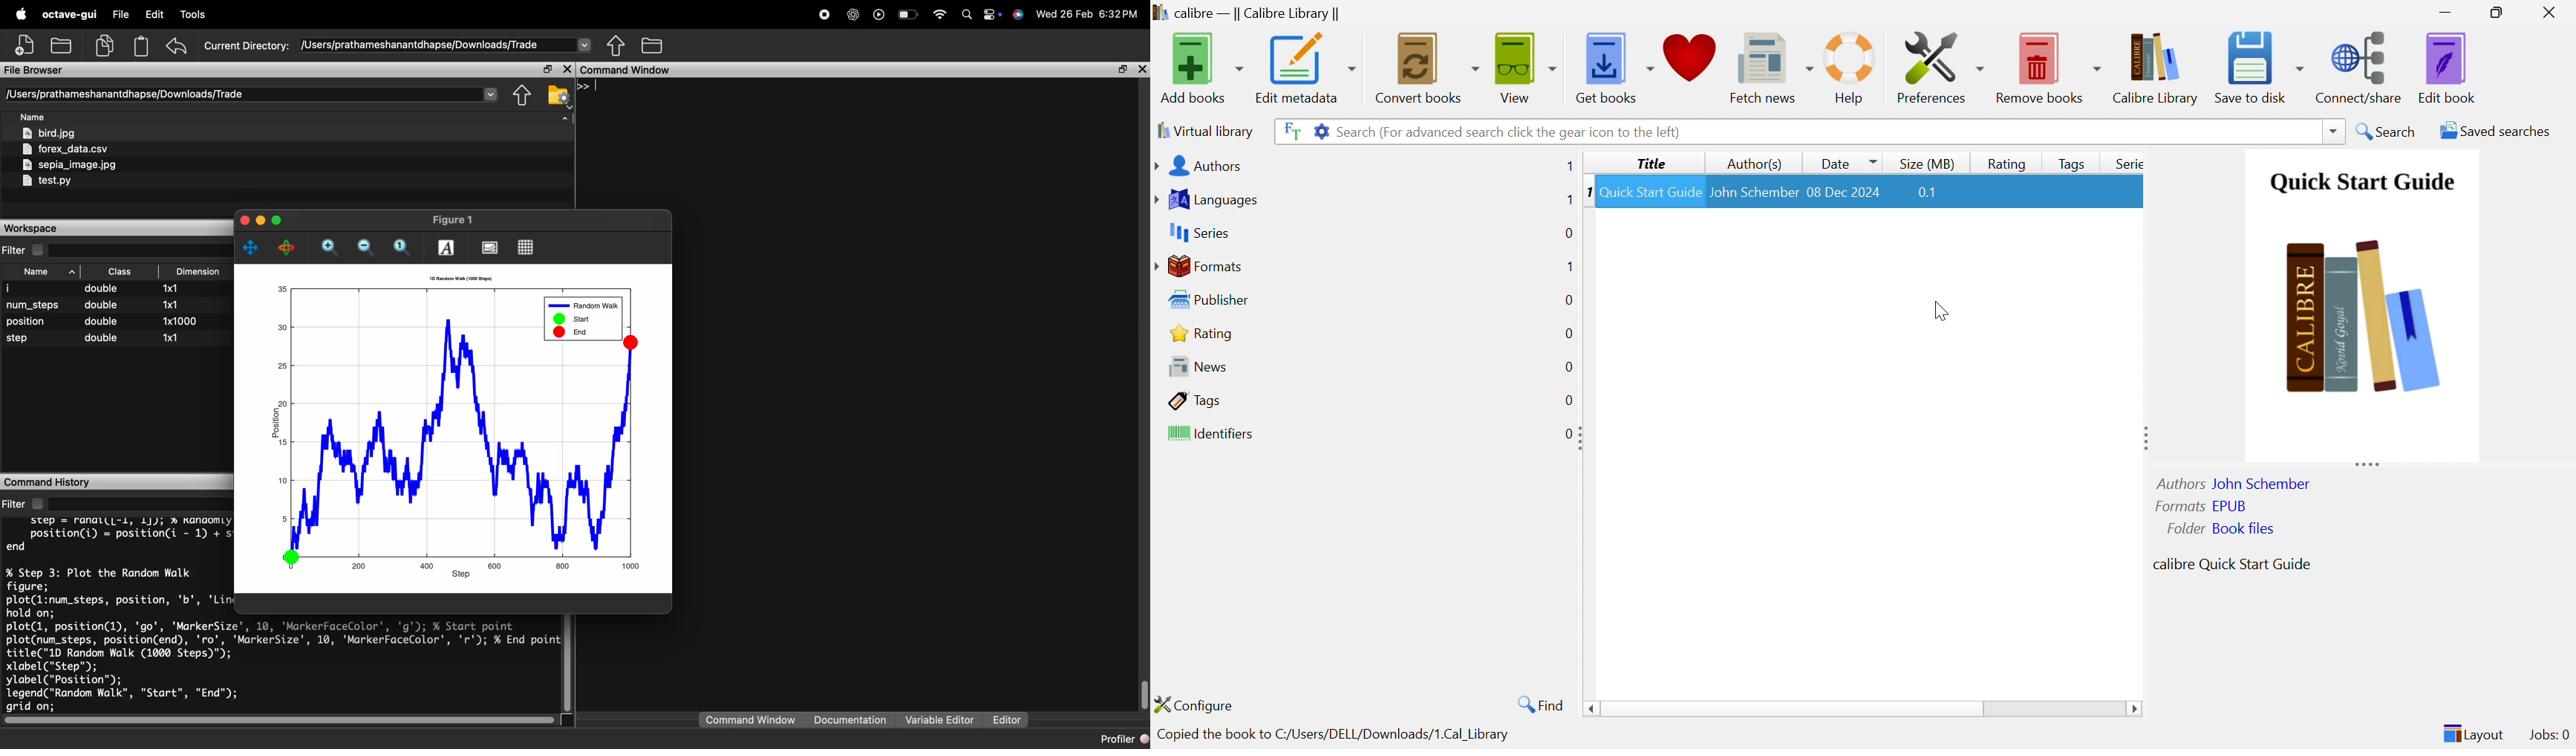 The image size is (2576, 756). I want to click on class, so click(107, 315).